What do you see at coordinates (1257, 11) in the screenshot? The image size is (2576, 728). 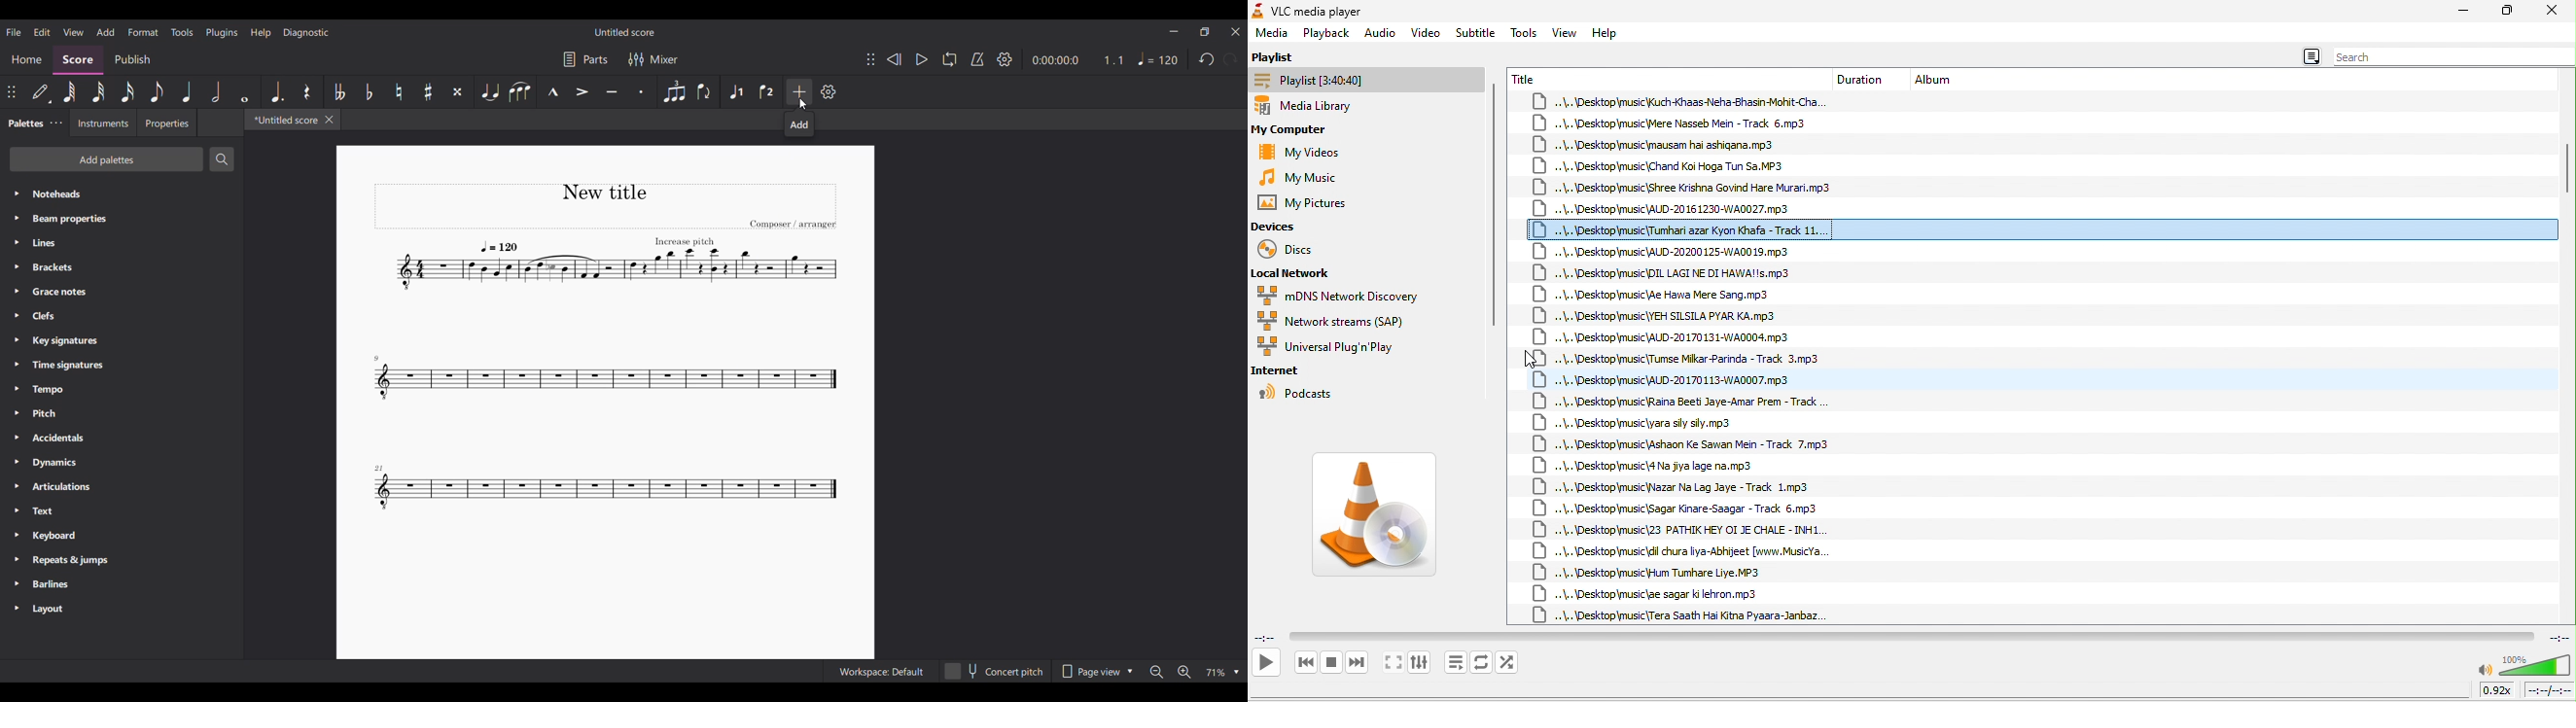 I see `icon` at bounding box center [1257, 11].